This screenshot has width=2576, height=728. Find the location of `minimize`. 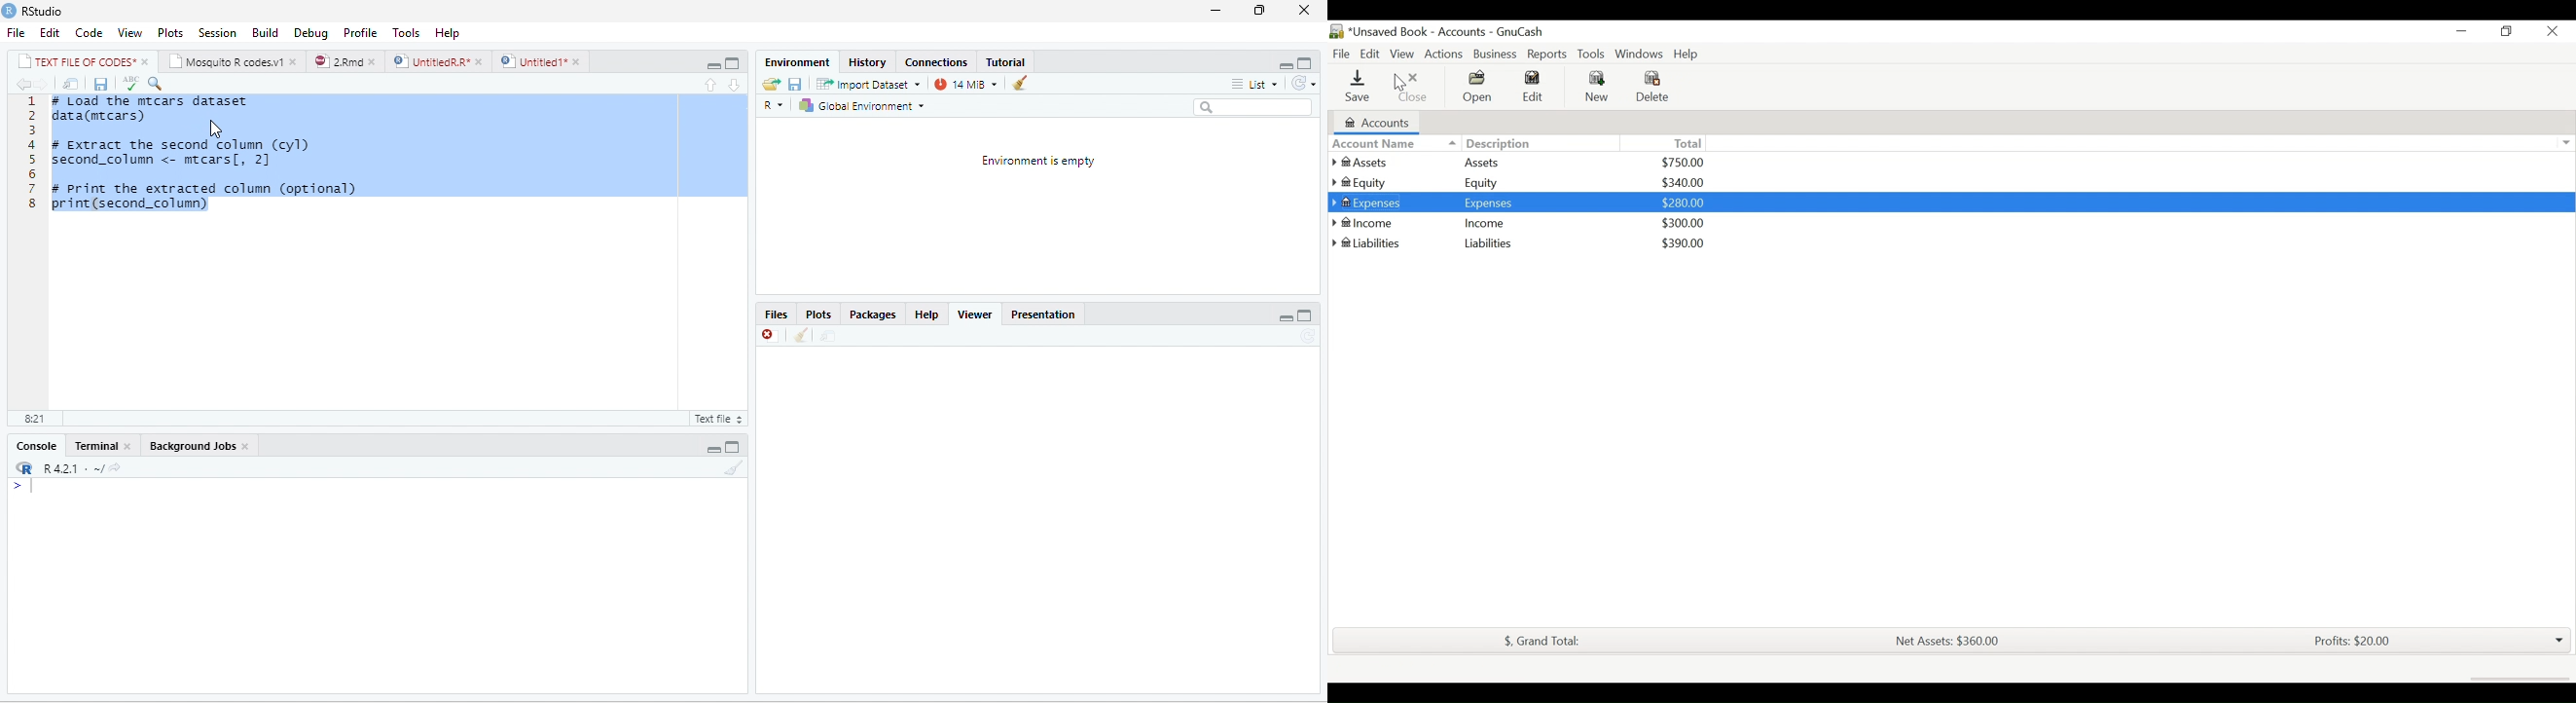

minimize is located at coordinates (1285, 315).